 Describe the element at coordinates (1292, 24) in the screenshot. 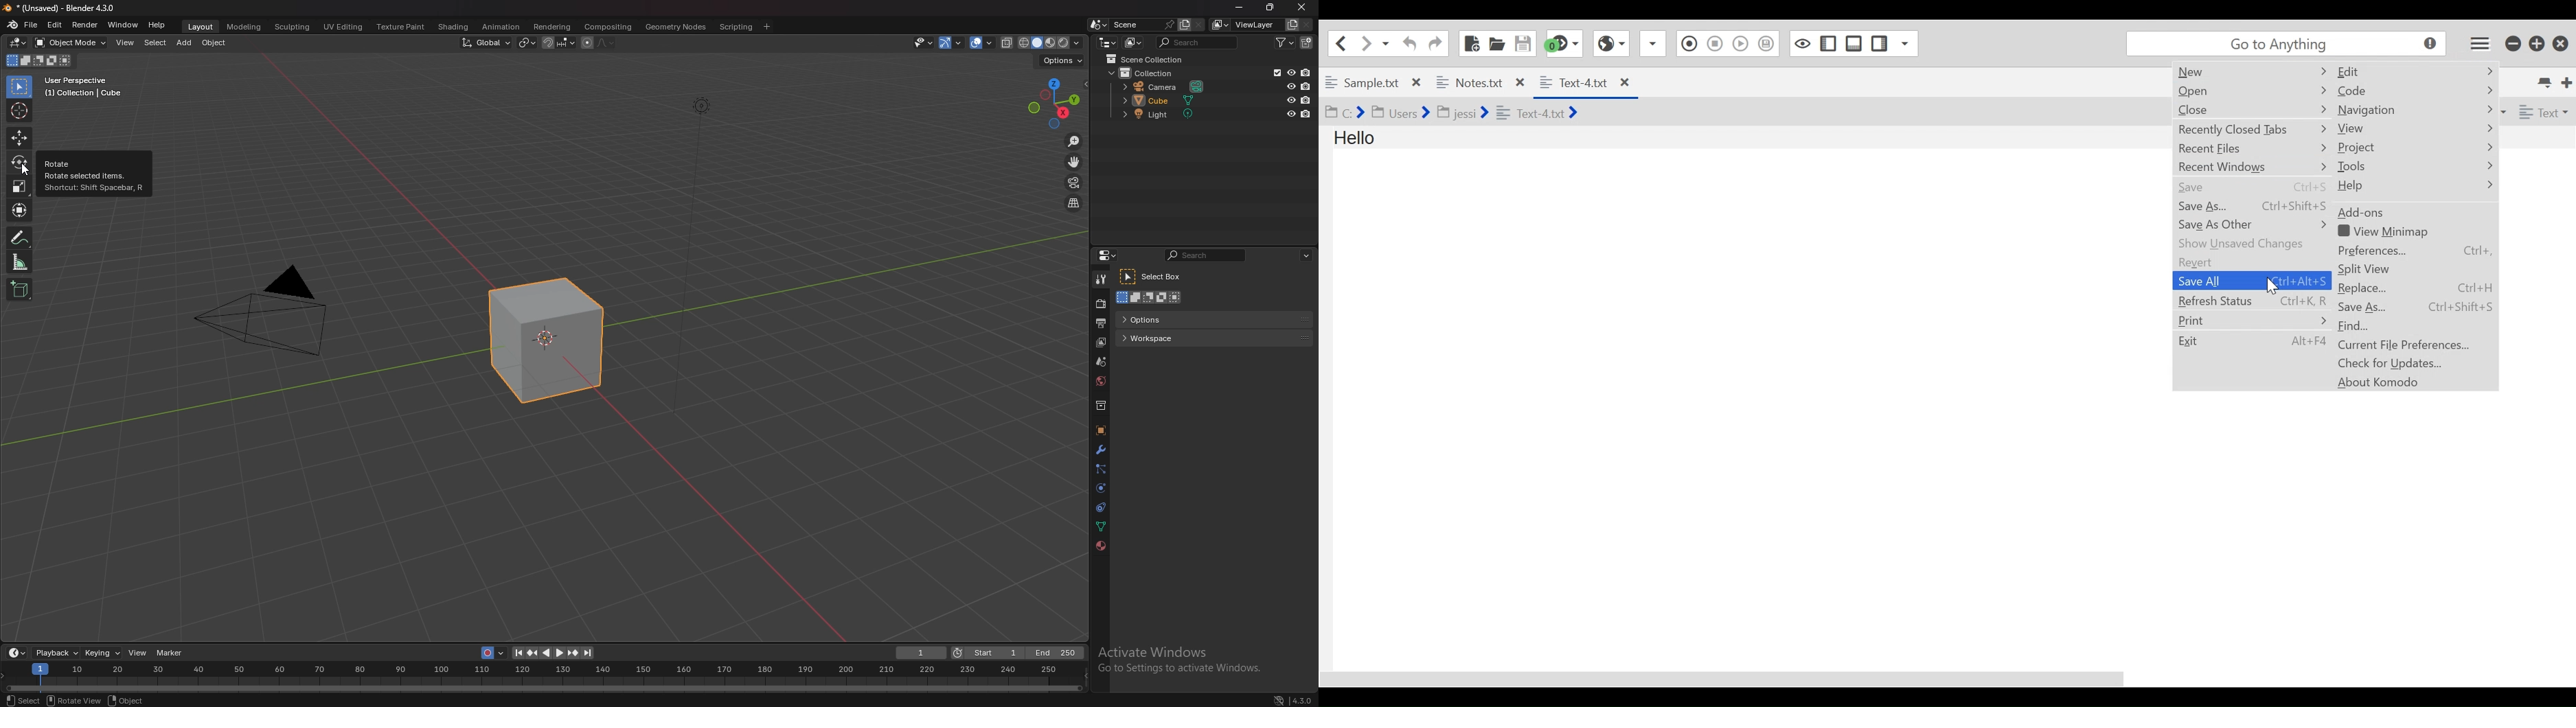

I see `add view layer` at that location.